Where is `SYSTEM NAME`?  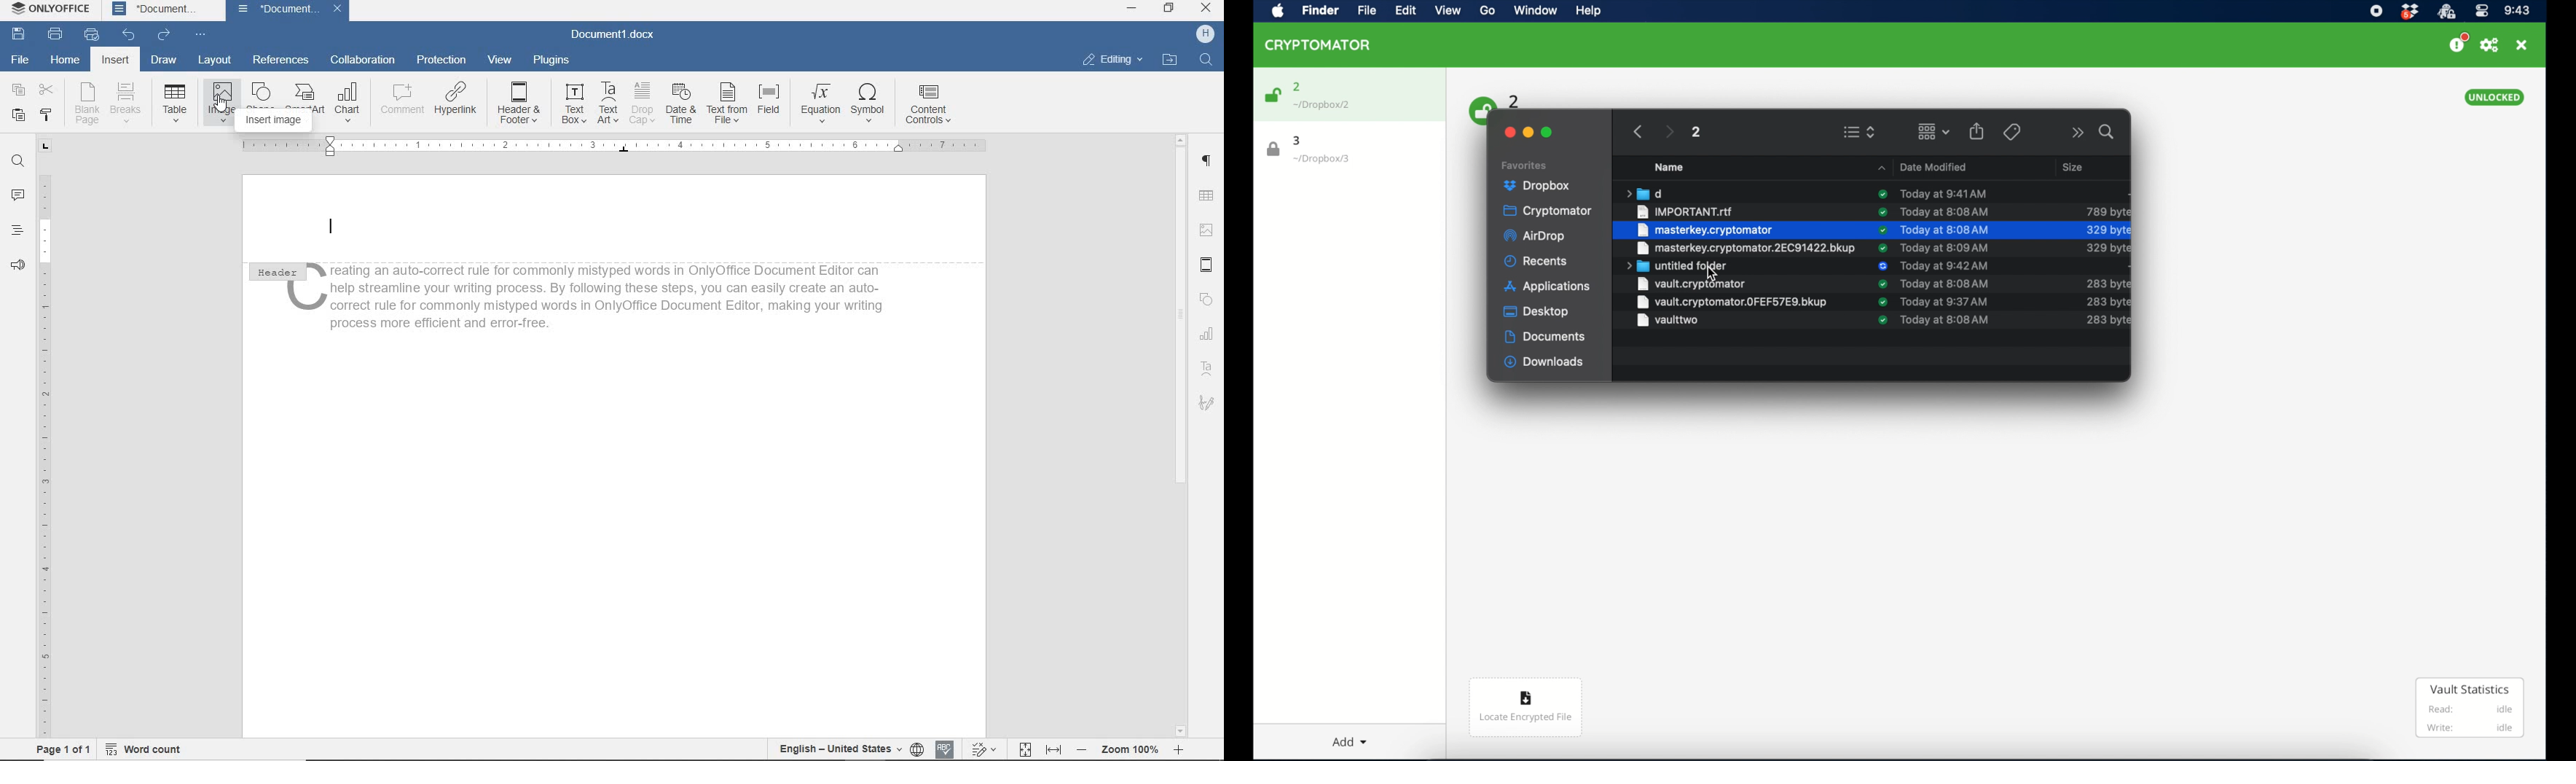 SYSTEM NAME is located at coordinates (47, 8).